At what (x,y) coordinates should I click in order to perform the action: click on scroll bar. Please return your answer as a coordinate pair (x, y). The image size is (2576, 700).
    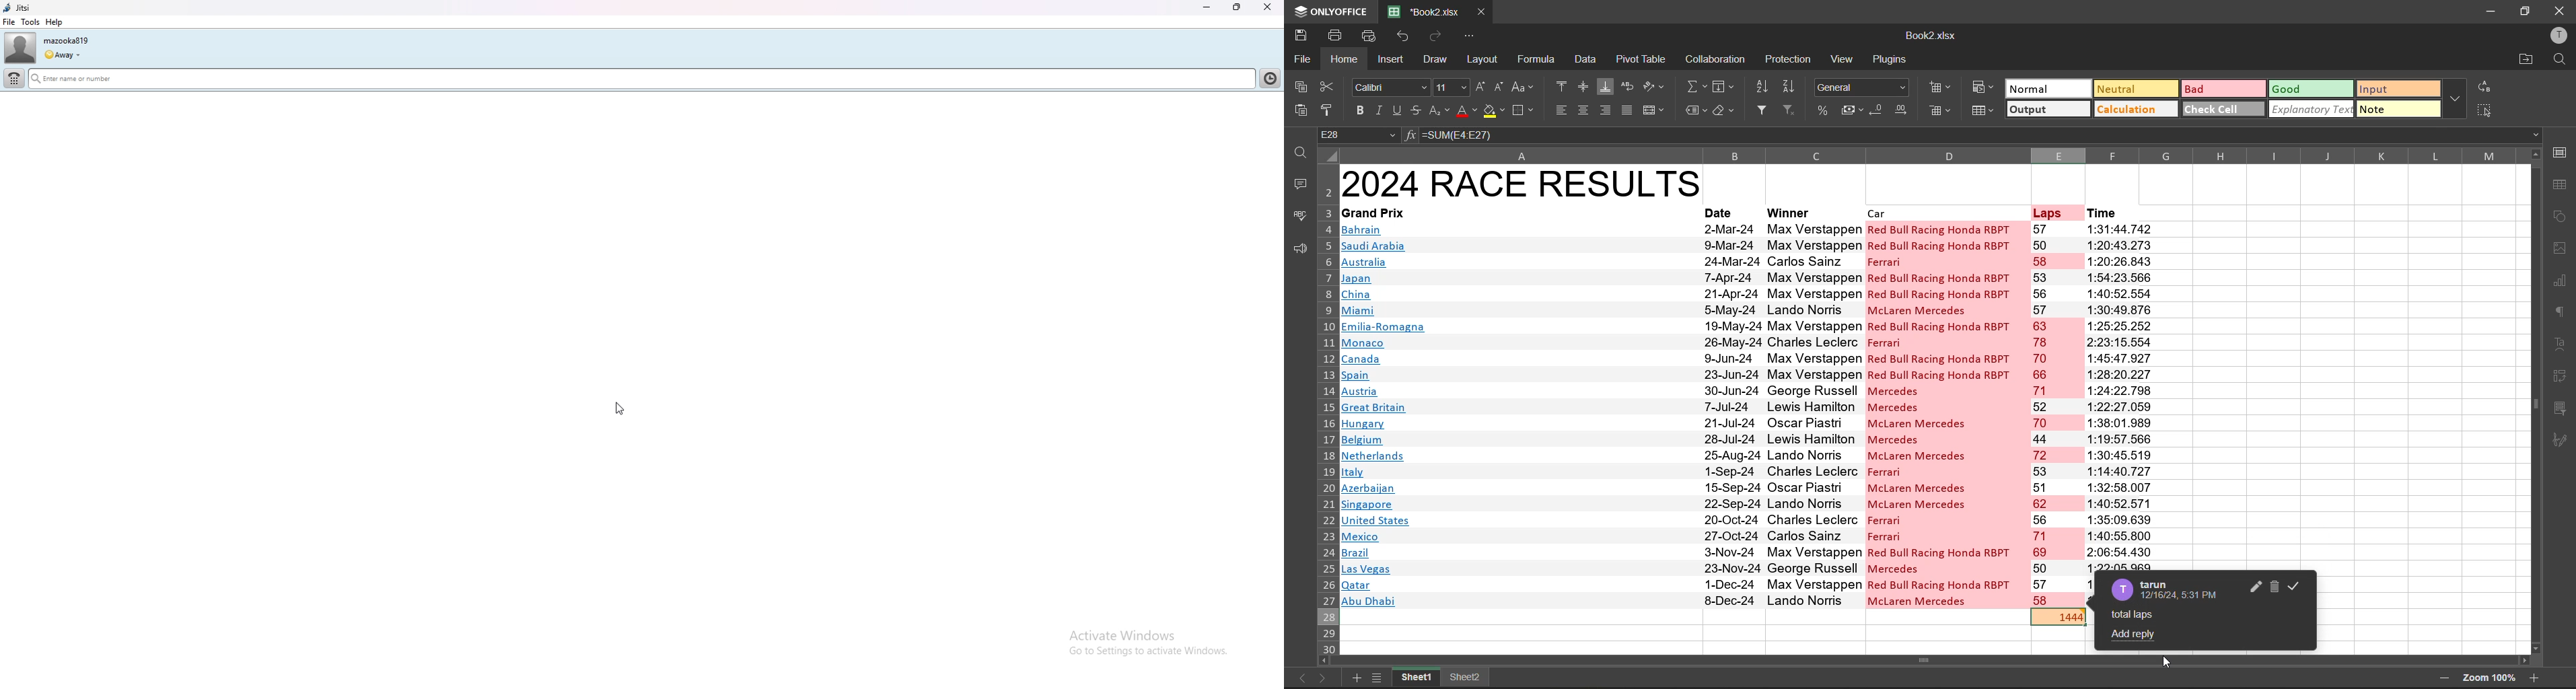
    Looking at the image, I should click on (2538, 400).